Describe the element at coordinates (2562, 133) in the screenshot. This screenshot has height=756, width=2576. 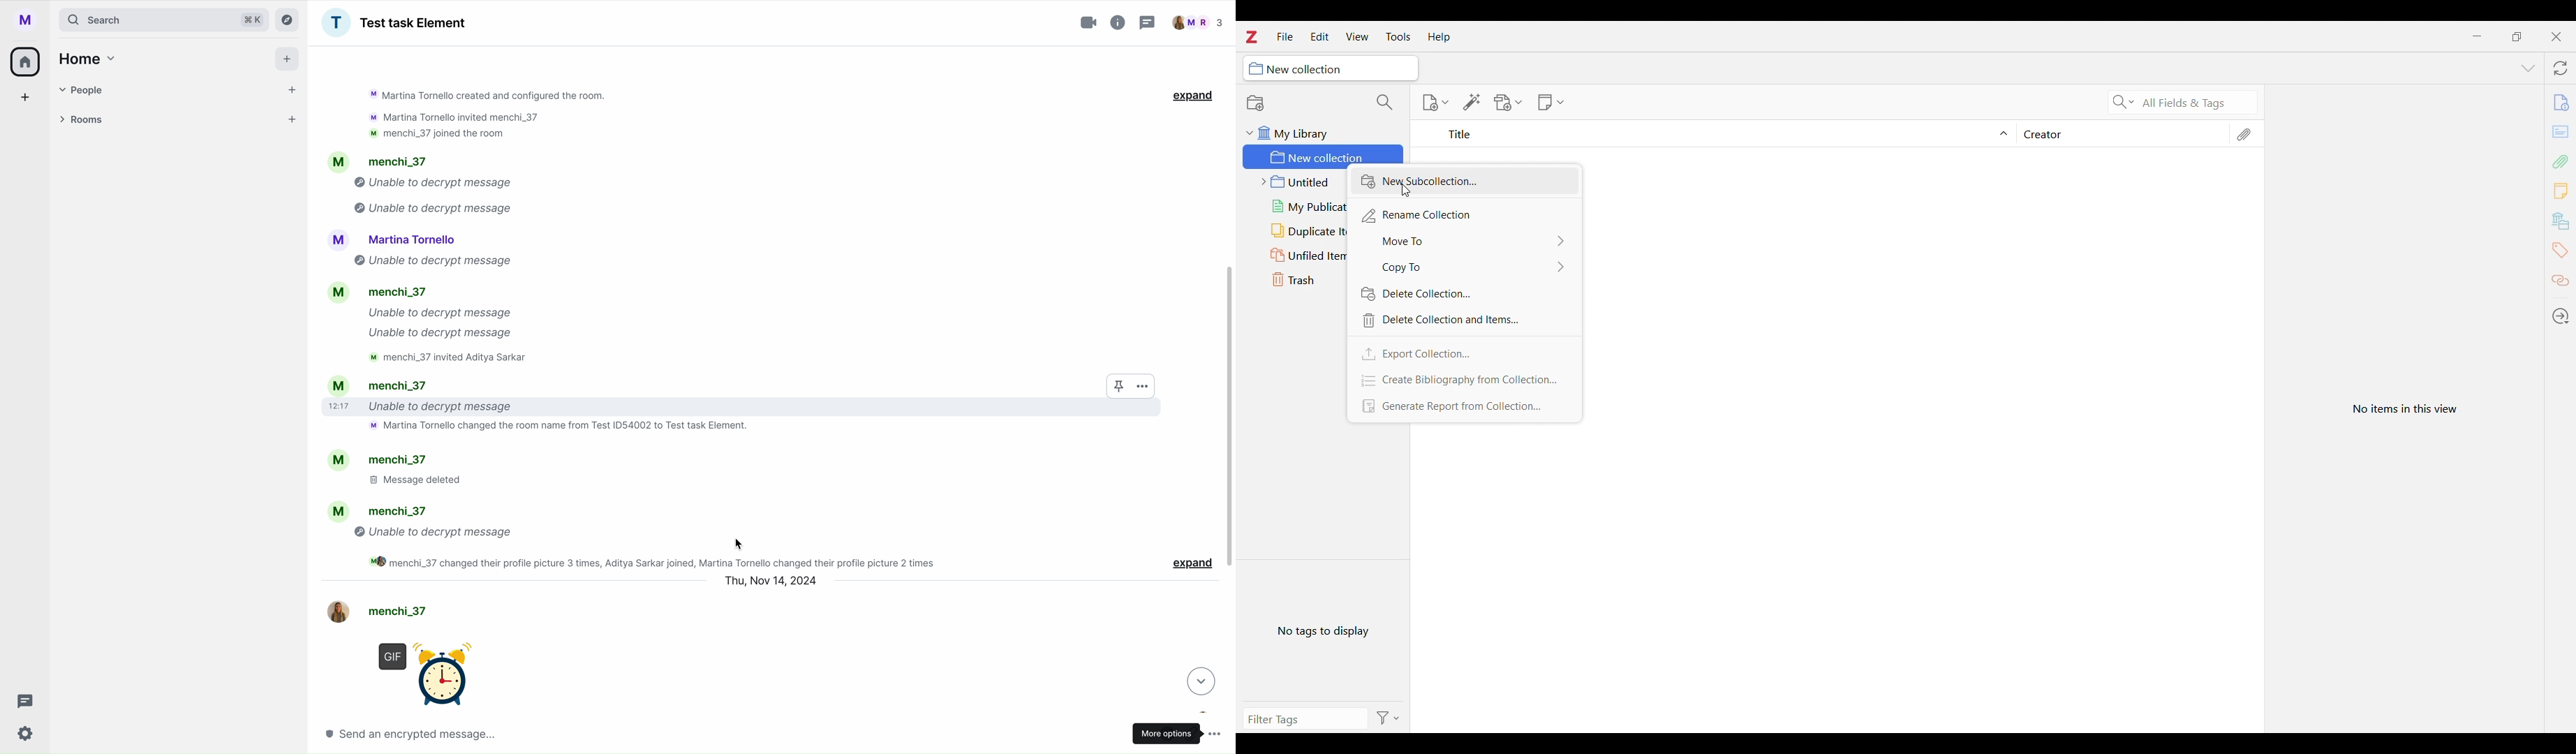
I see `cards` at that location.